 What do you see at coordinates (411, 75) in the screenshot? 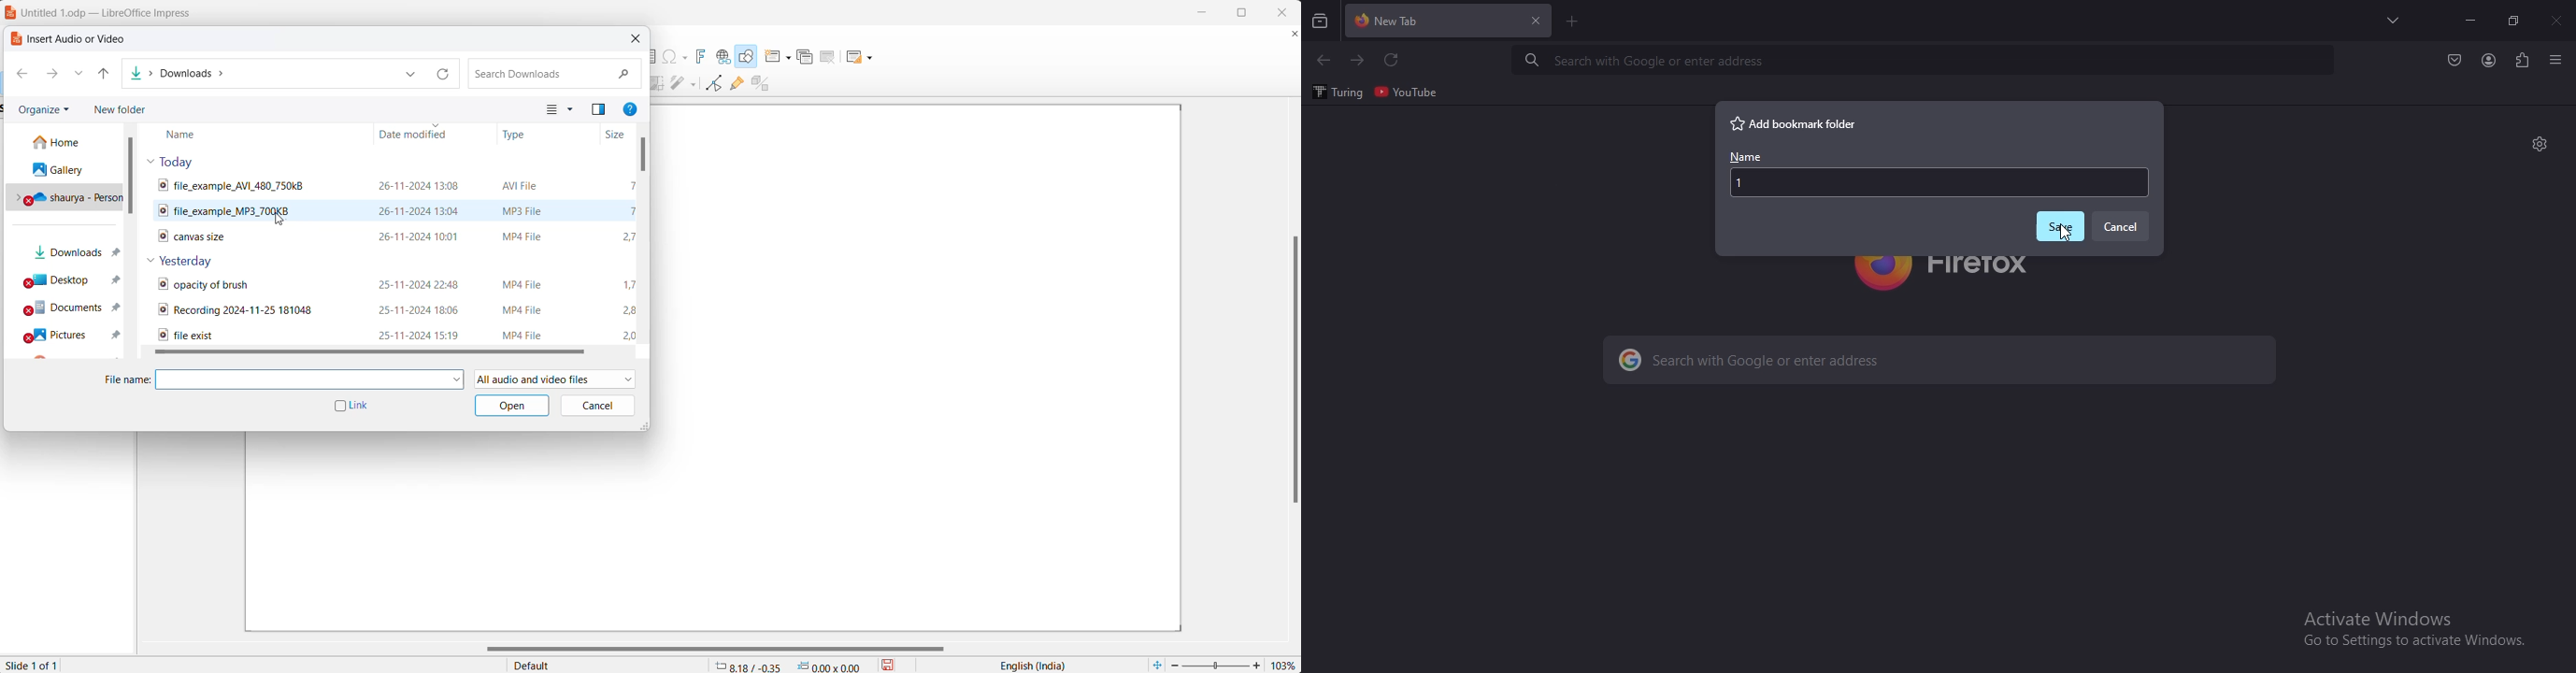
I see `previous location` at bounding box center [411, 75].